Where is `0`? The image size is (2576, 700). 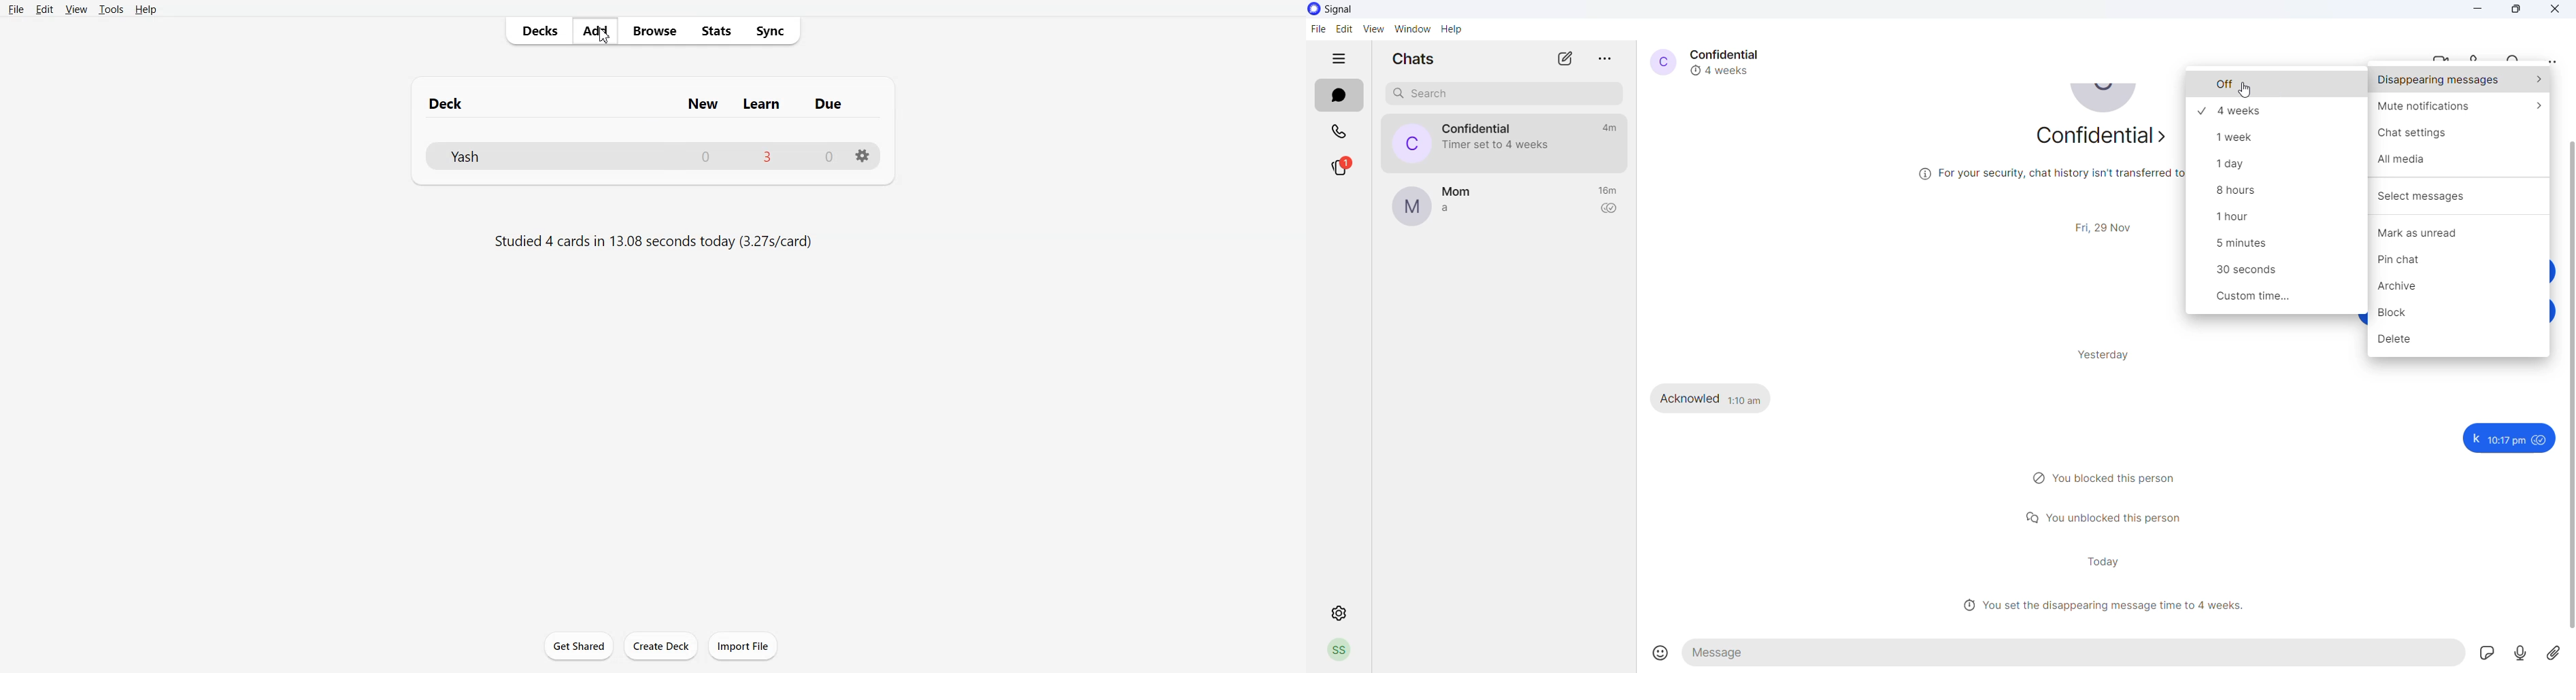
0 is located at coordinates (705, 157).